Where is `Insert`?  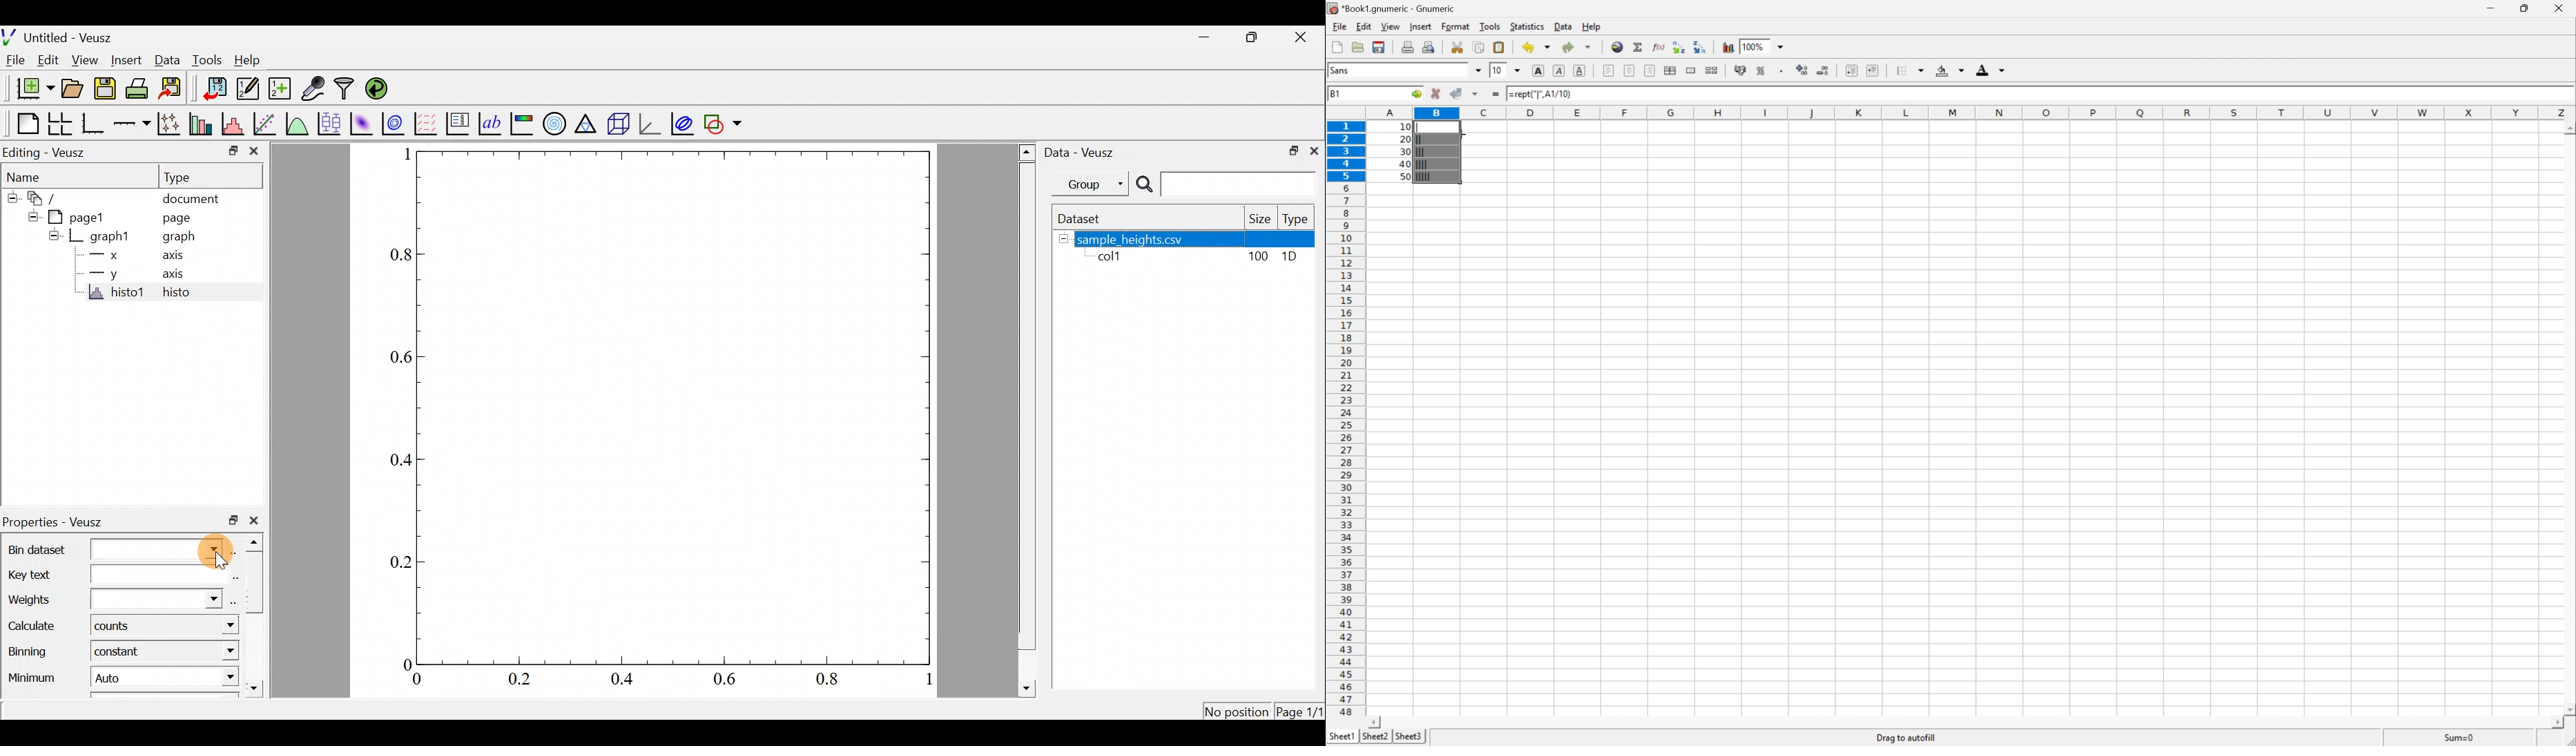 Insert is located at coordinates (1419, 26).